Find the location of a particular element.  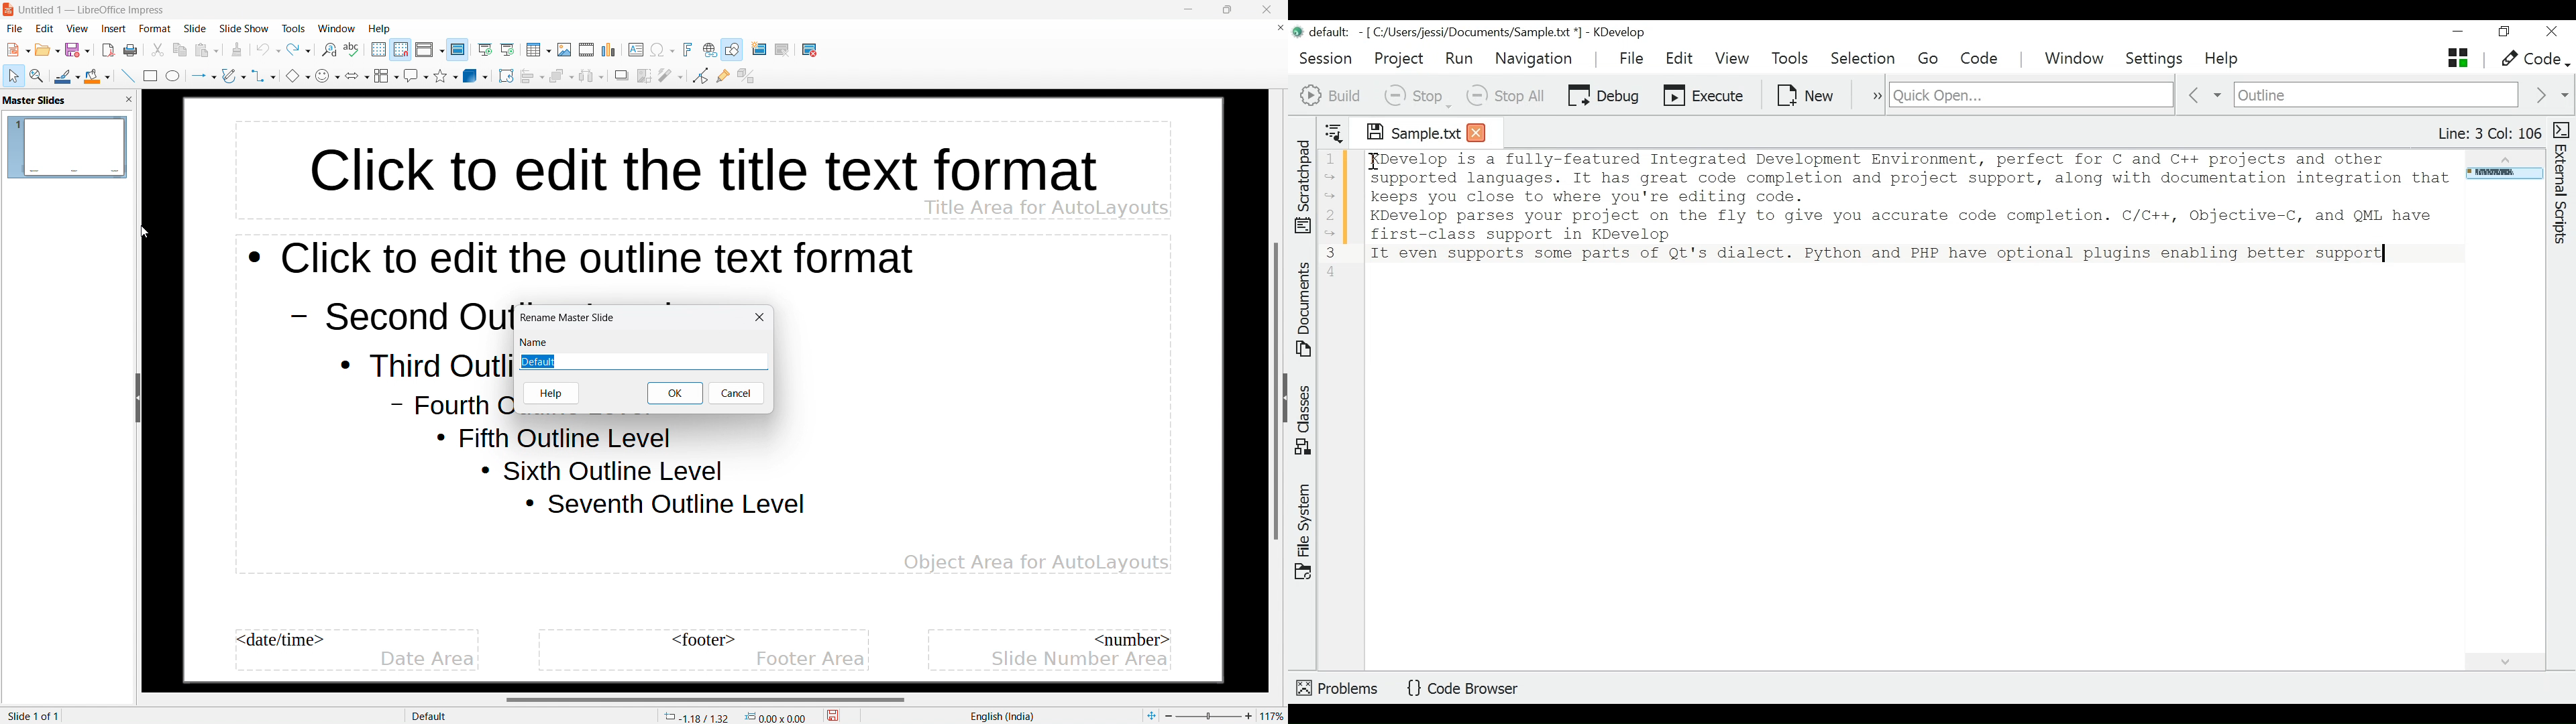

minimize is located at coordinates (1189, 9).